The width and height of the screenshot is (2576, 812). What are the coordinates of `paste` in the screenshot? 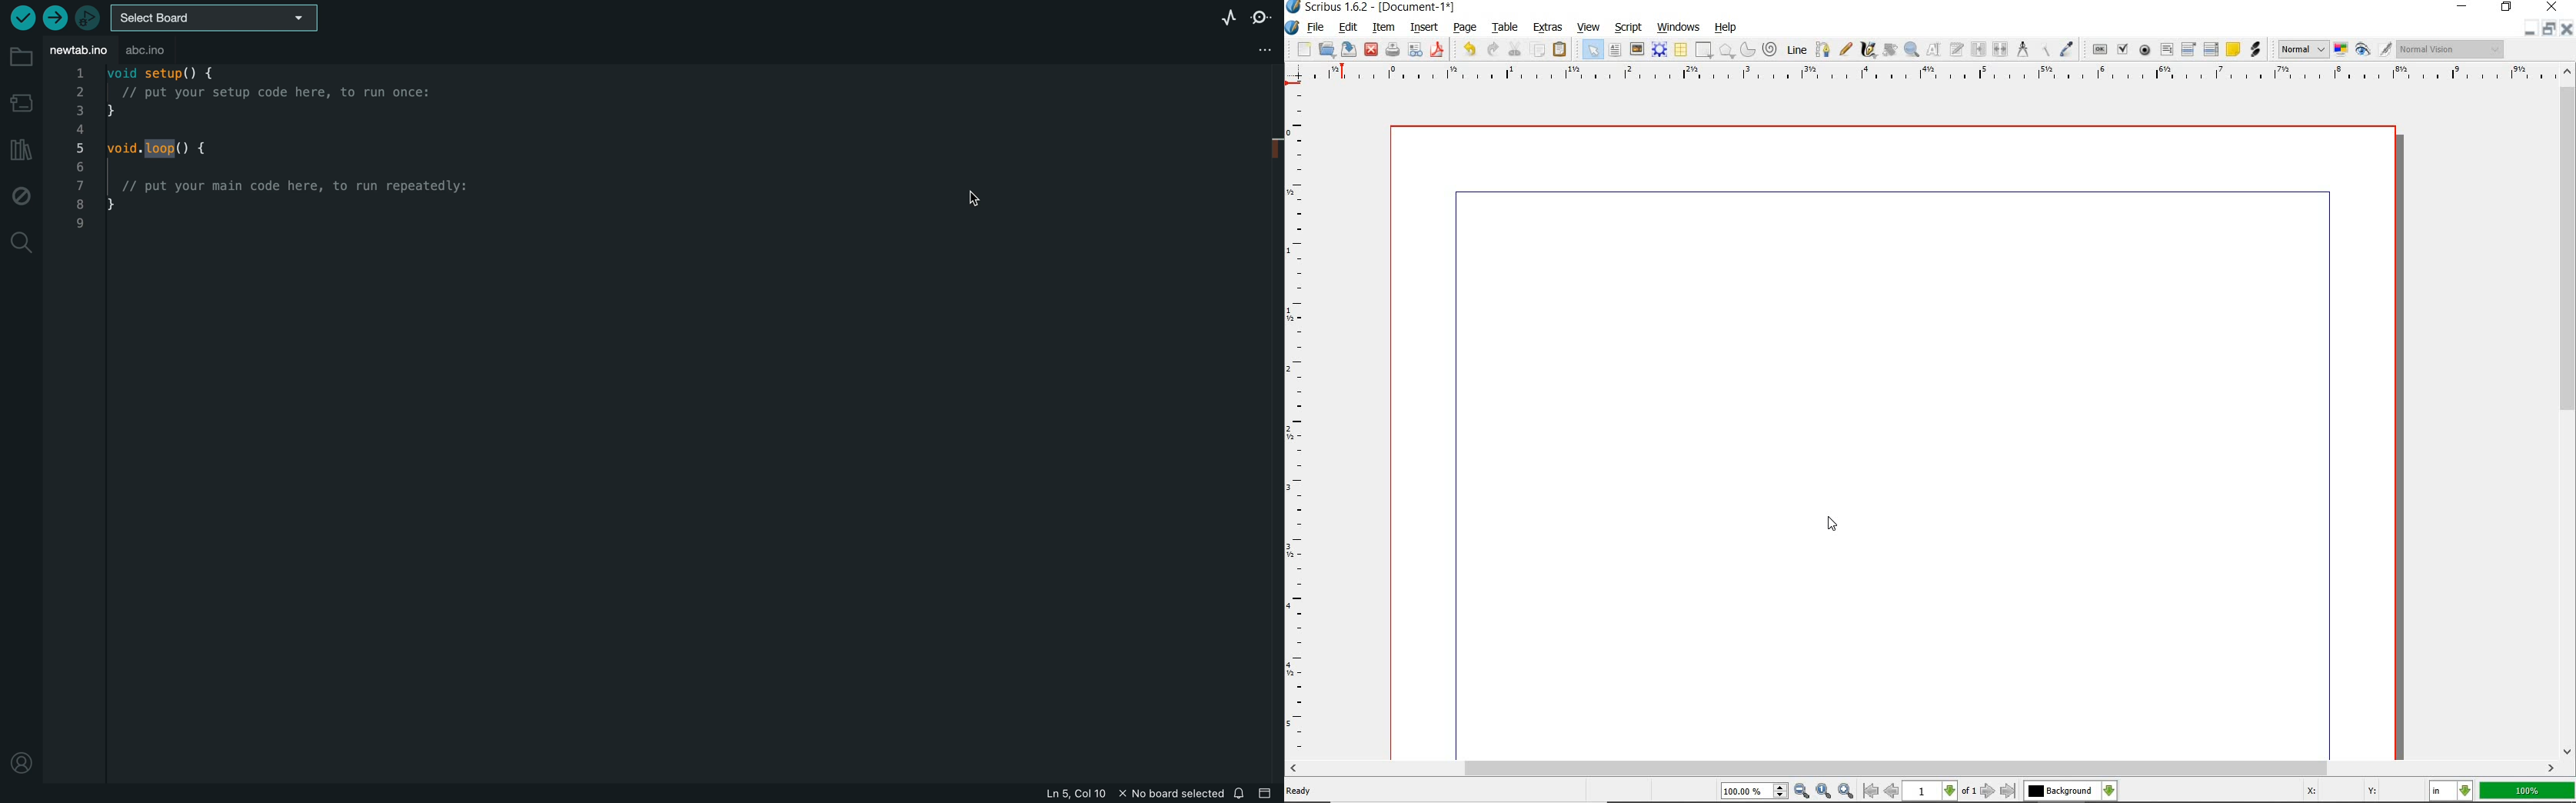 It's located at (1563, 51).